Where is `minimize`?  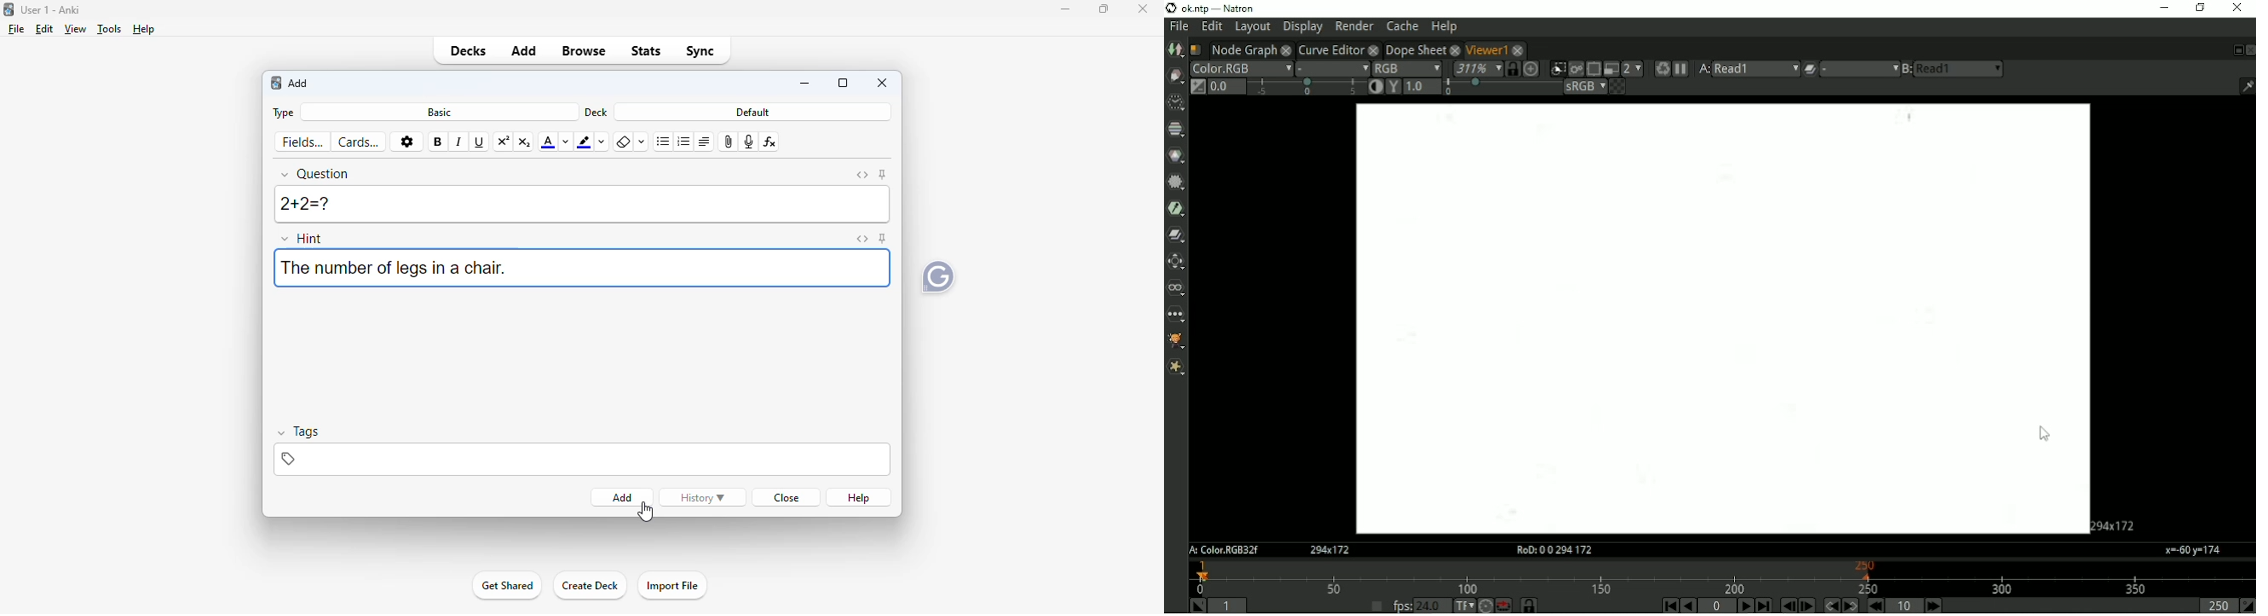 minimize is located at coordinates (808, 84).